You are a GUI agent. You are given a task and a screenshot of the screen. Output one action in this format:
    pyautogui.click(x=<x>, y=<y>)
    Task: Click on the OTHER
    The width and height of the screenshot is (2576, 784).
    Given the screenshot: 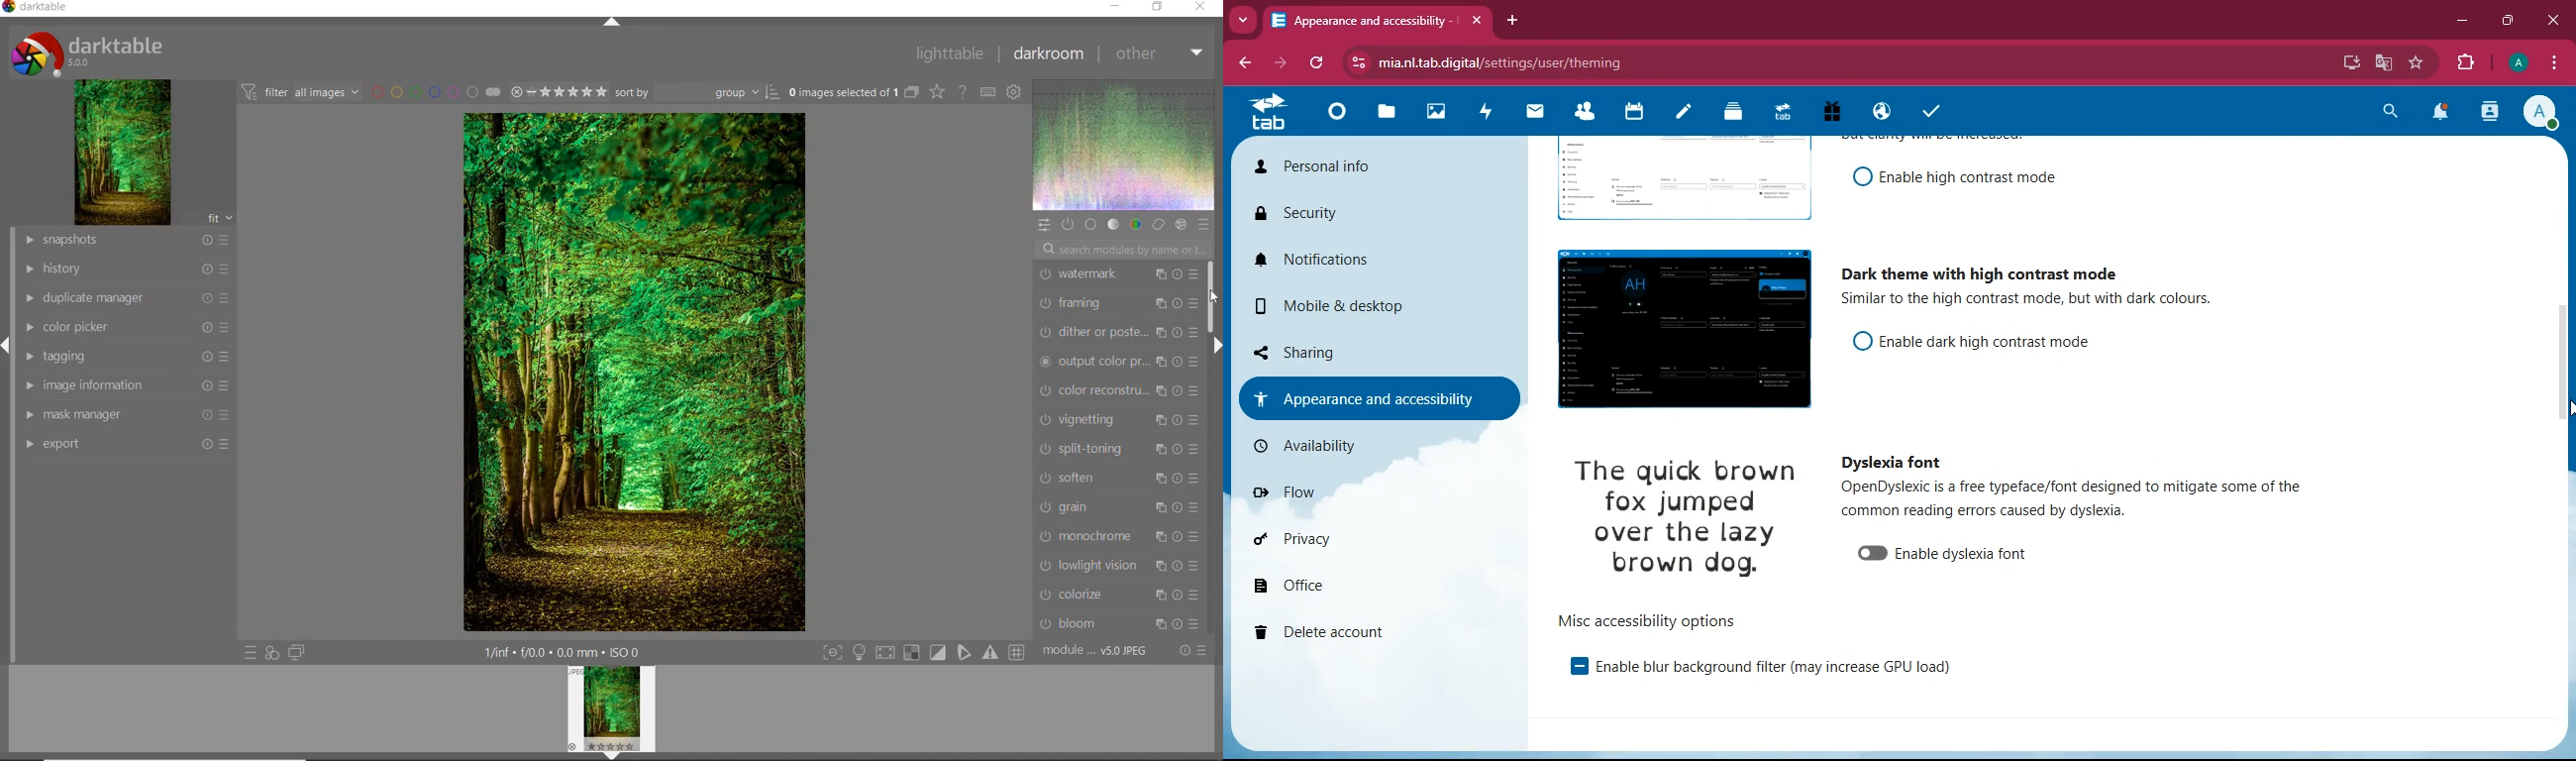 What is the action you would take?
    pyautogui.click(x=1161, y=53)
    